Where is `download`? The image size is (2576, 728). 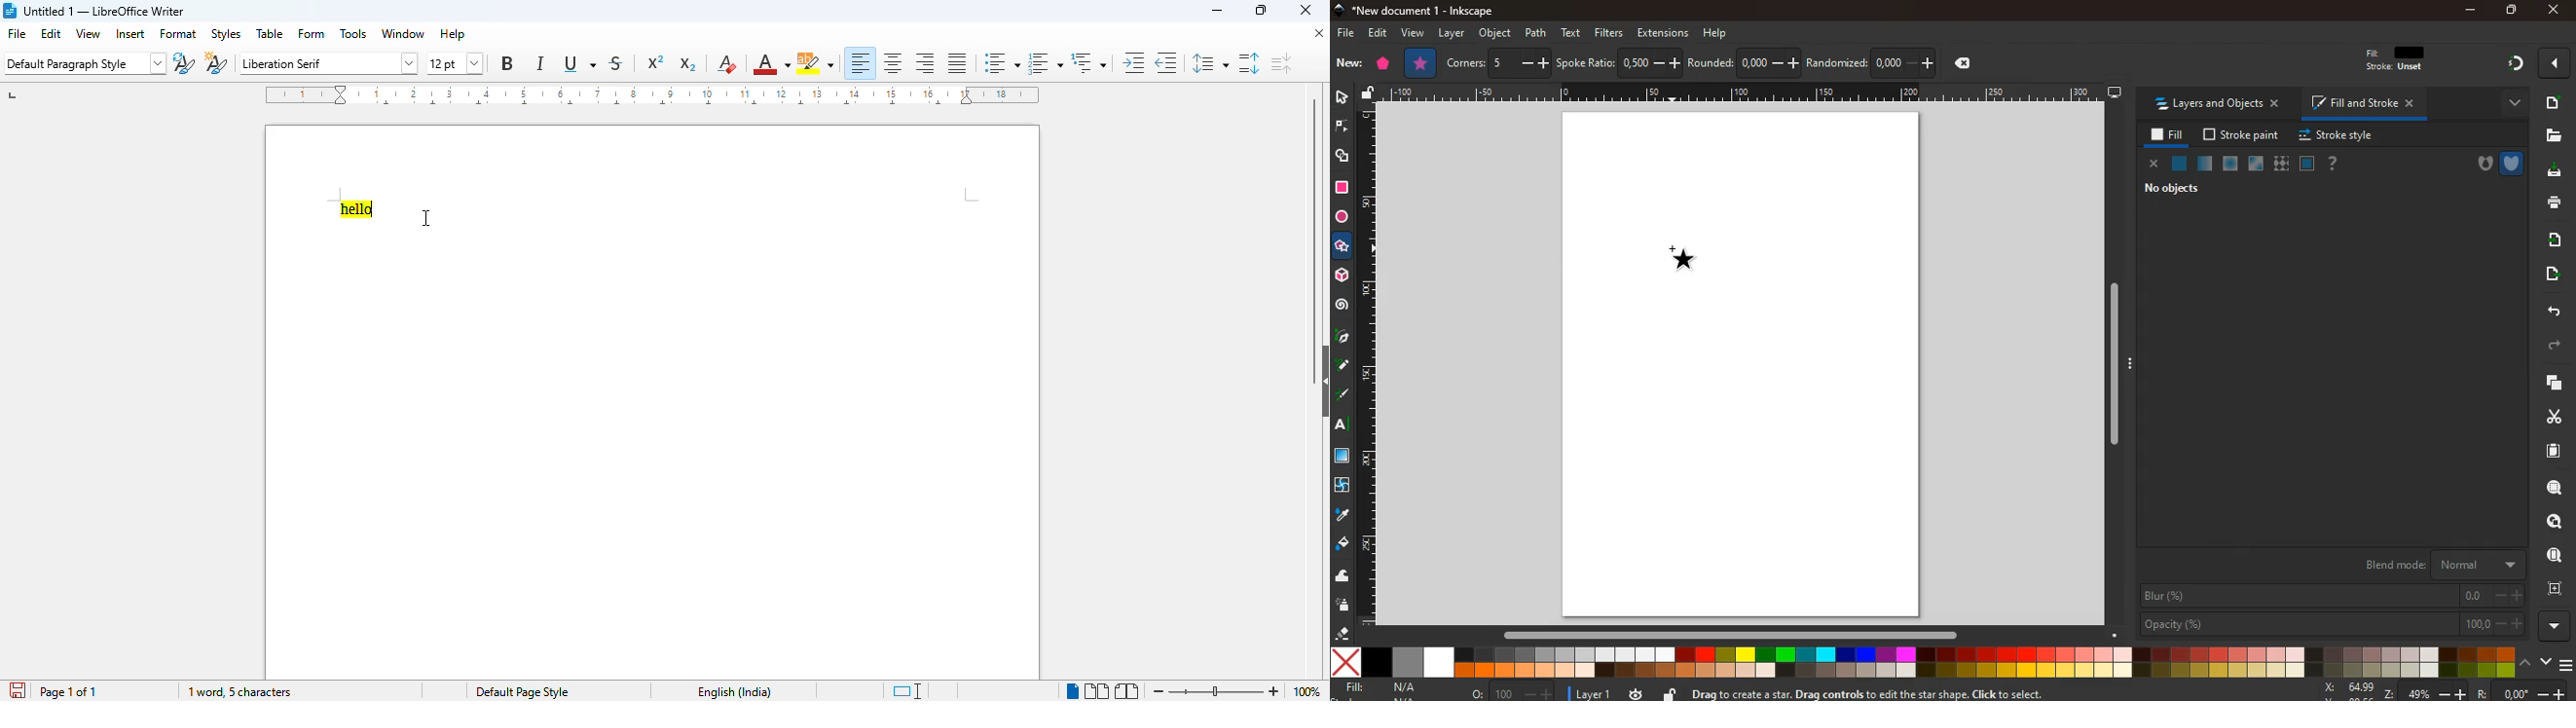
download is located at coordinates (2555, 172).